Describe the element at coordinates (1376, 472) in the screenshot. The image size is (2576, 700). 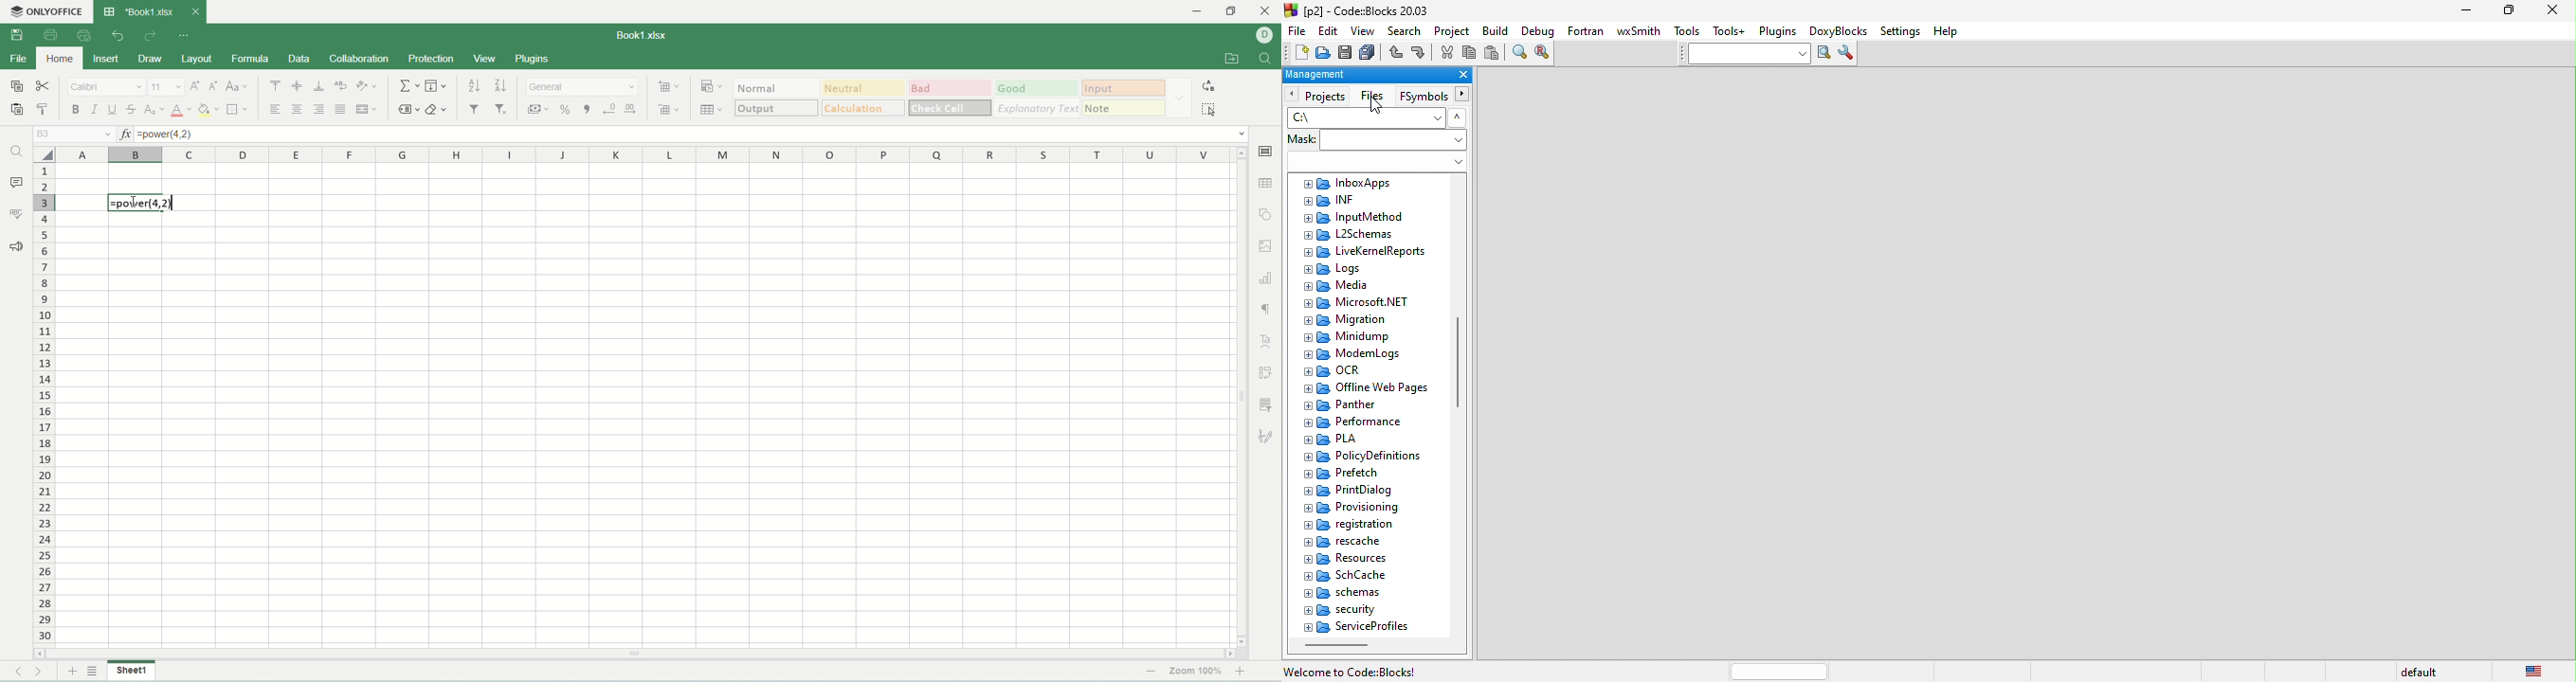
I see `prefetch` at that location.